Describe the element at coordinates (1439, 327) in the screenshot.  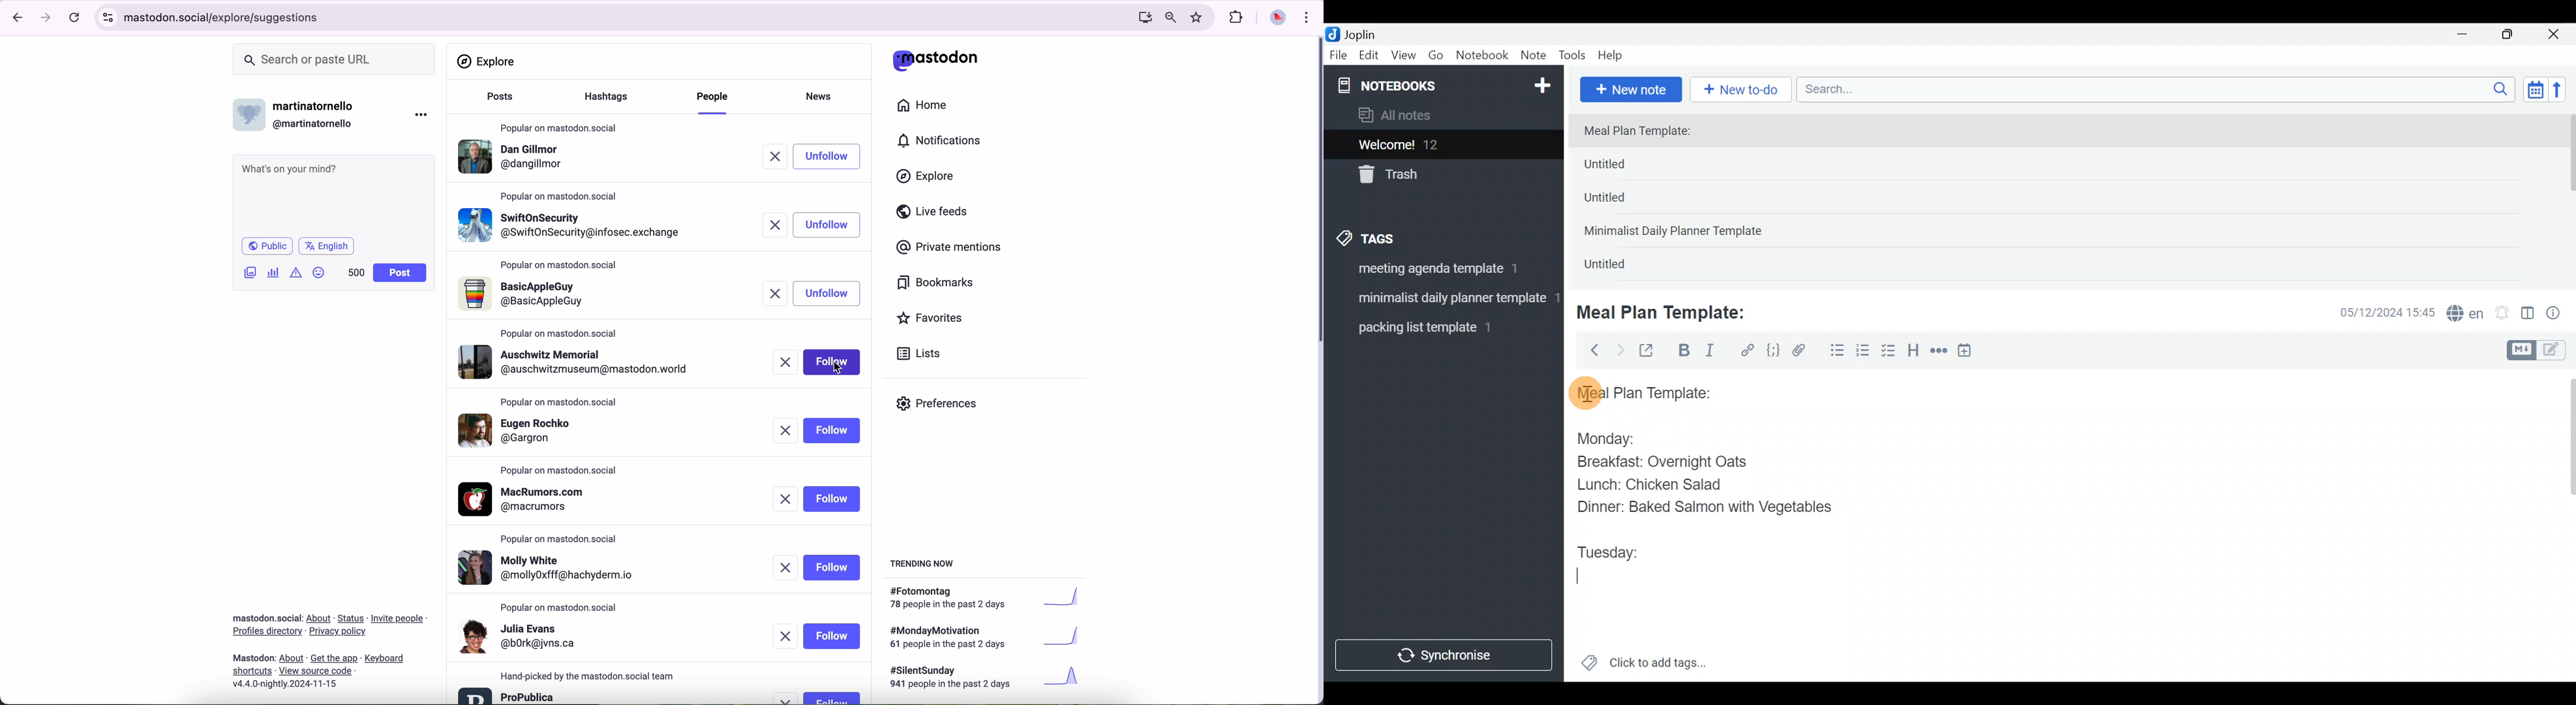
I see `Tag 3` at that location.